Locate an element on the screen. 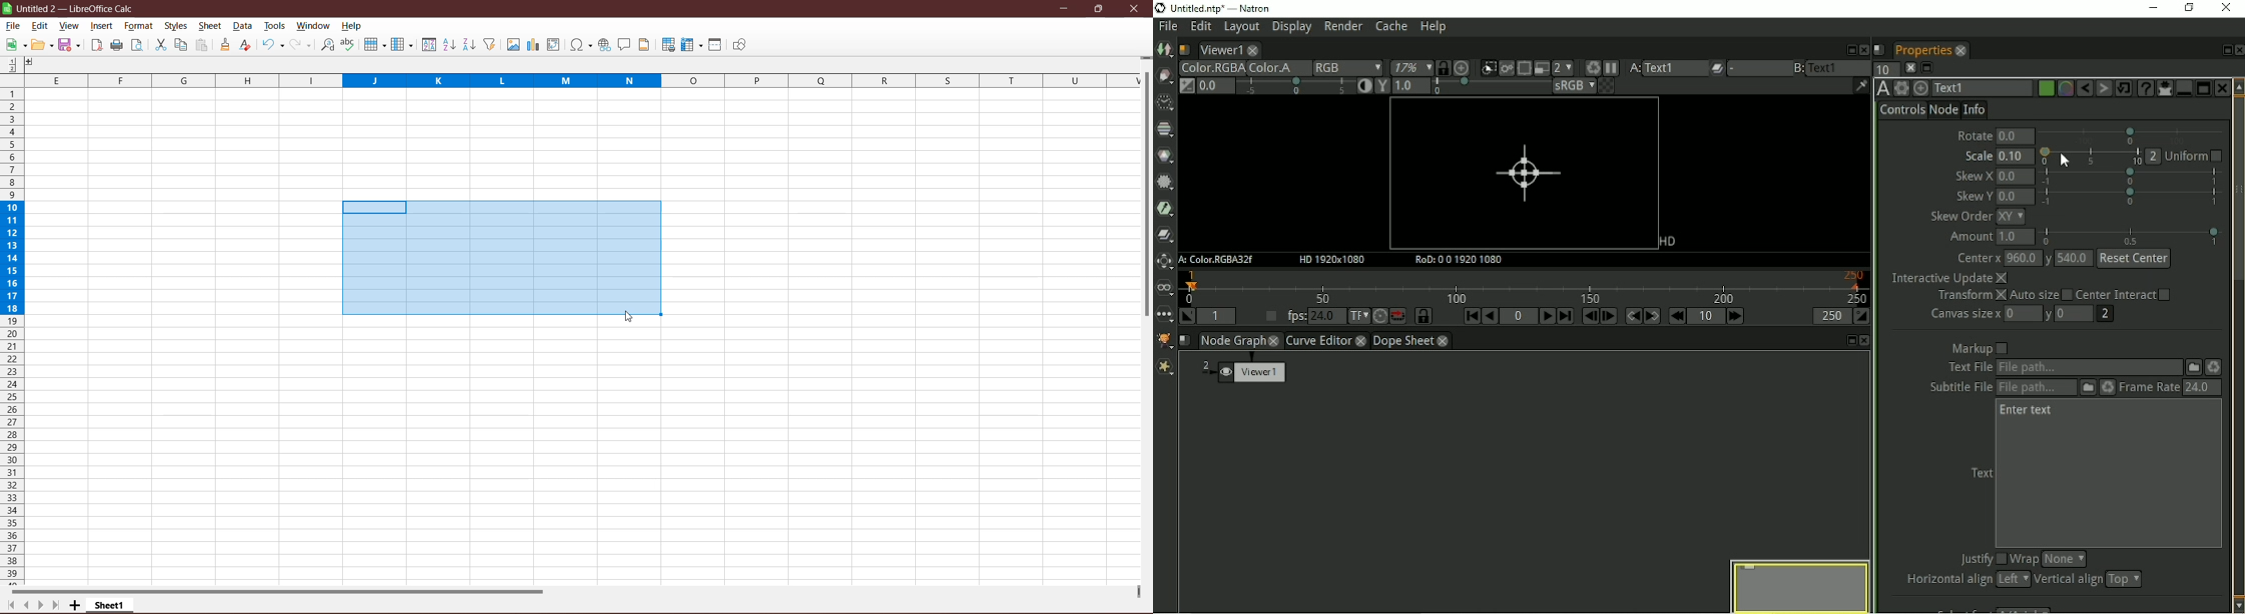  Scroll to last page is located at coordinates (55, 606).